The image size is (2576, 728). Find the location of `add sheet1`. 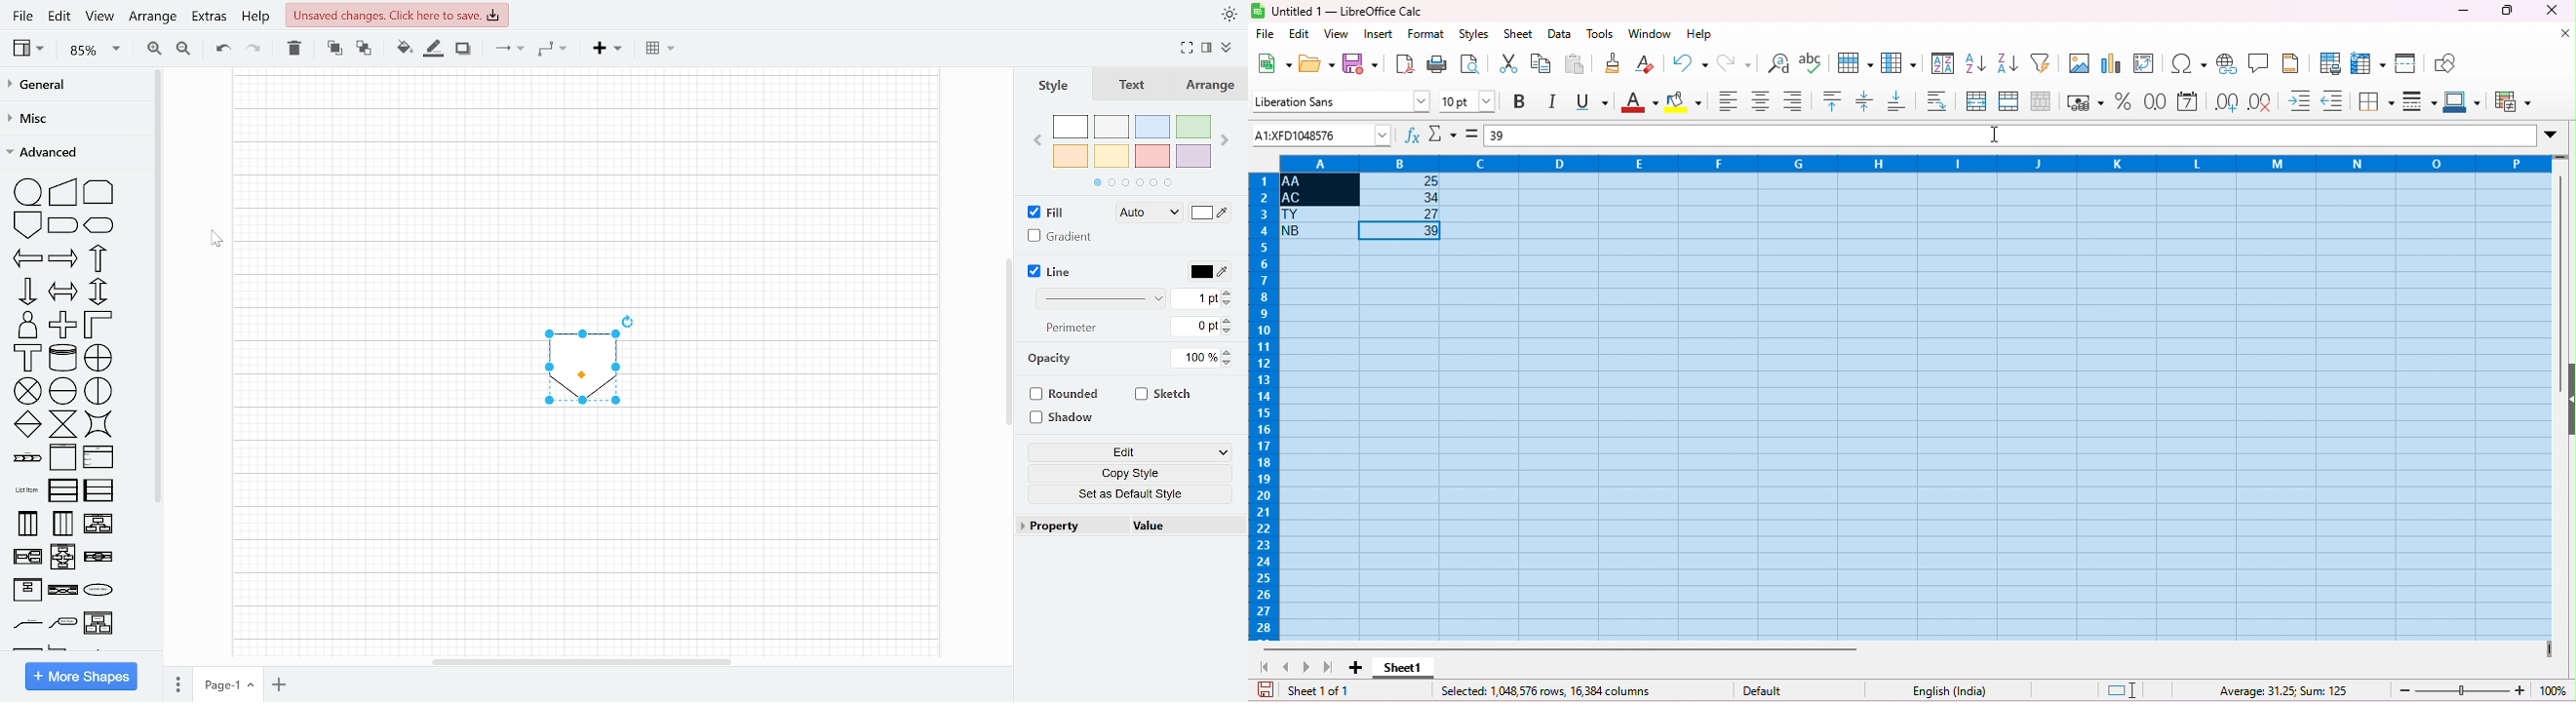

add sheet1 is located at coordinates (1353, 667).